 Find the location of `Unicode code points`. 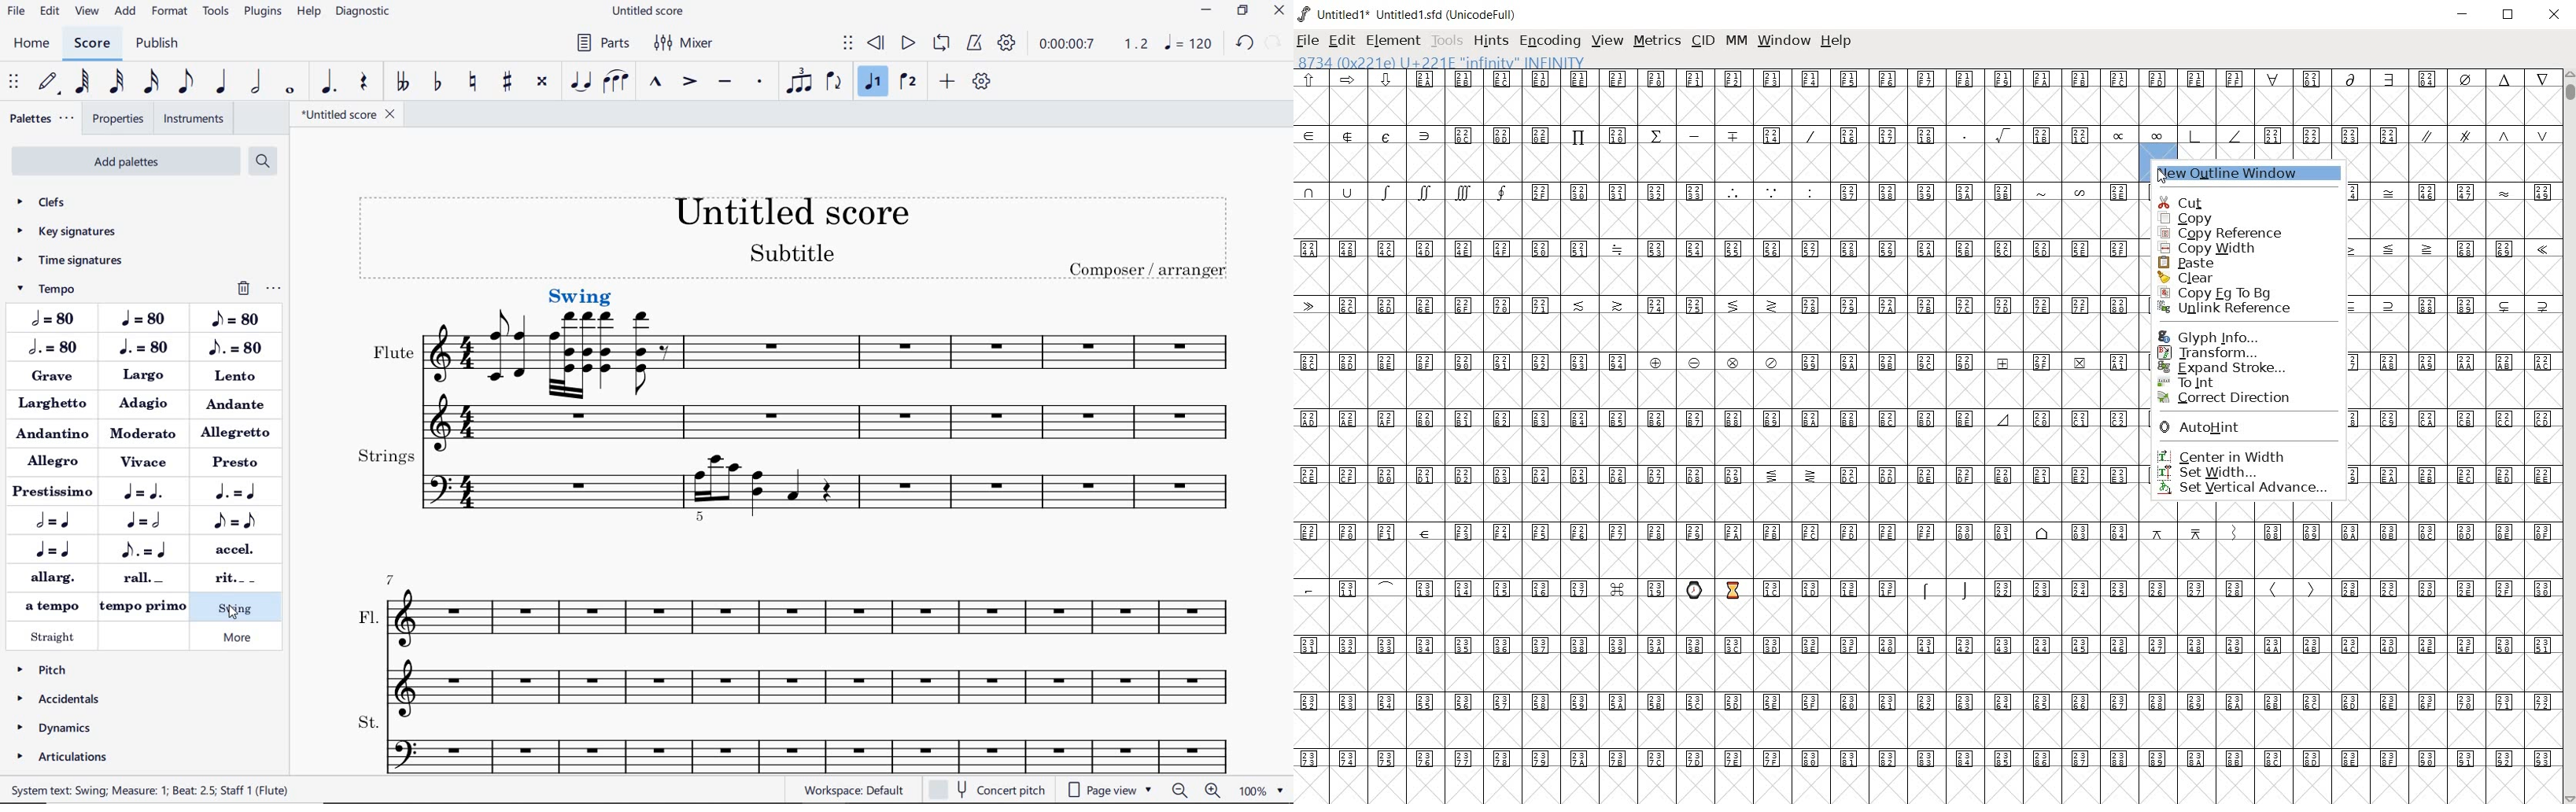

Unicode code points is located at coordinates (2329, 135).